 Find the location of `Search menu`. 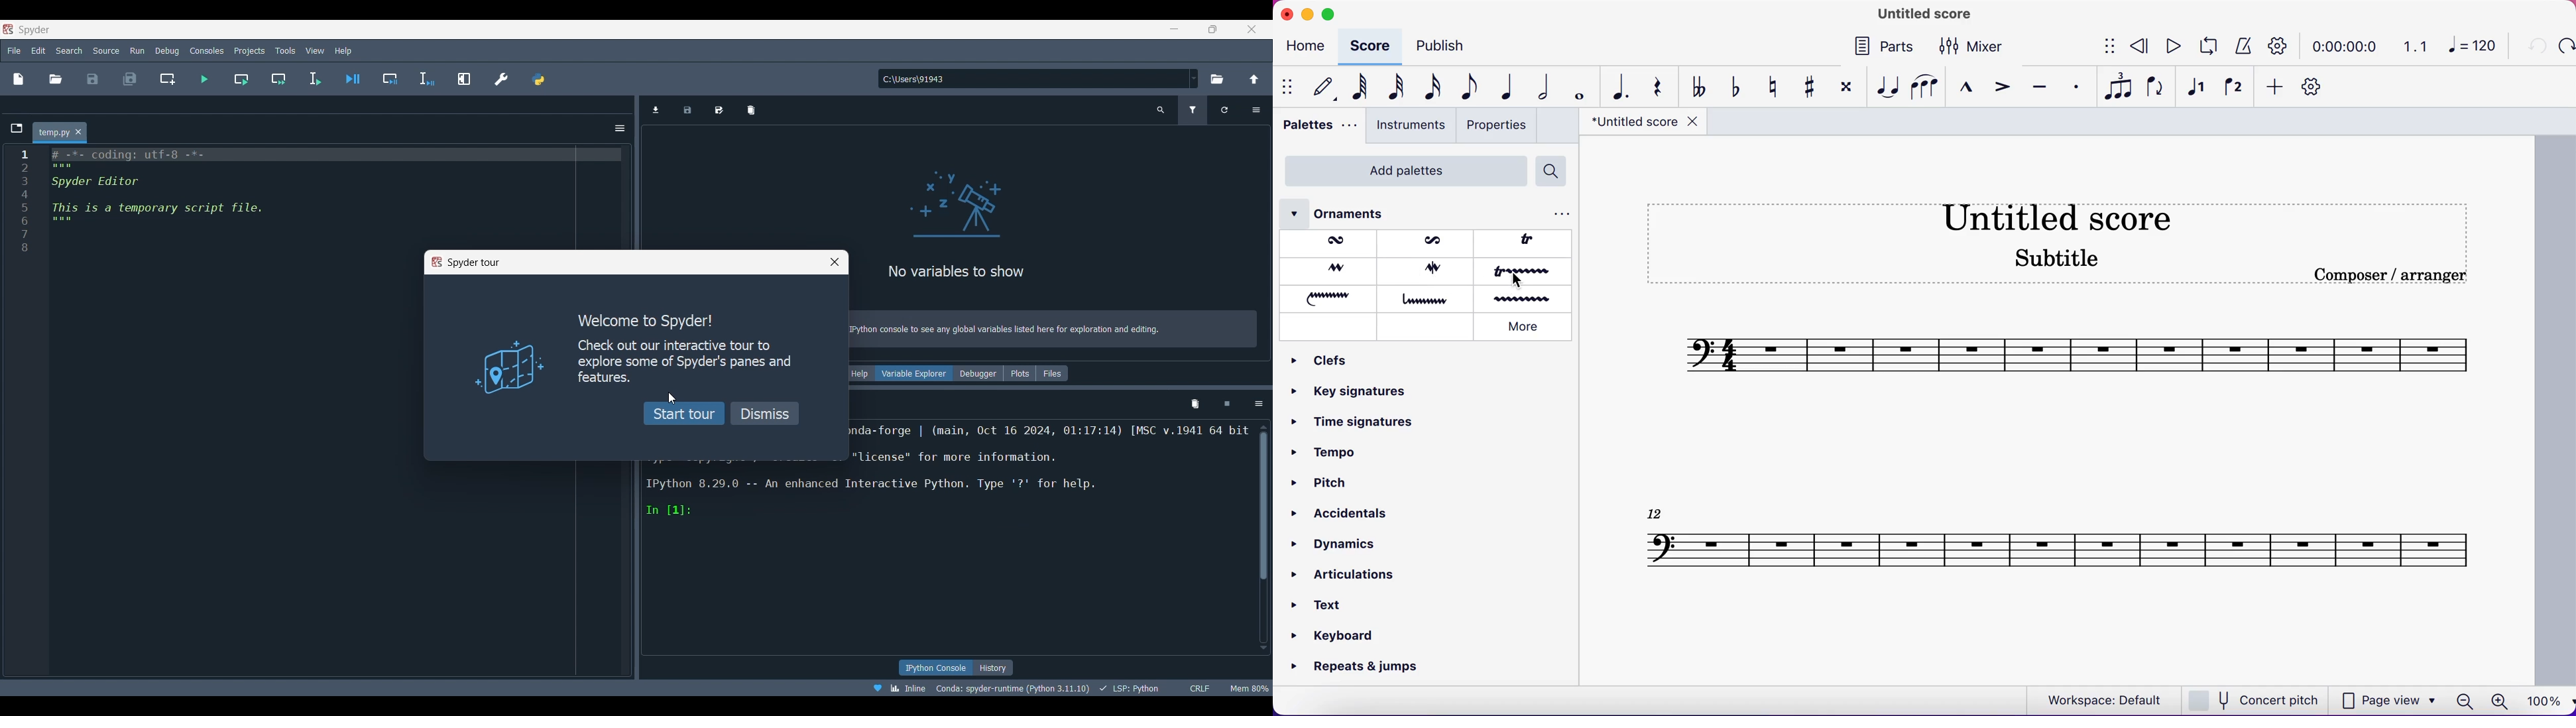

Search menu is located at coordinates (68, 51).